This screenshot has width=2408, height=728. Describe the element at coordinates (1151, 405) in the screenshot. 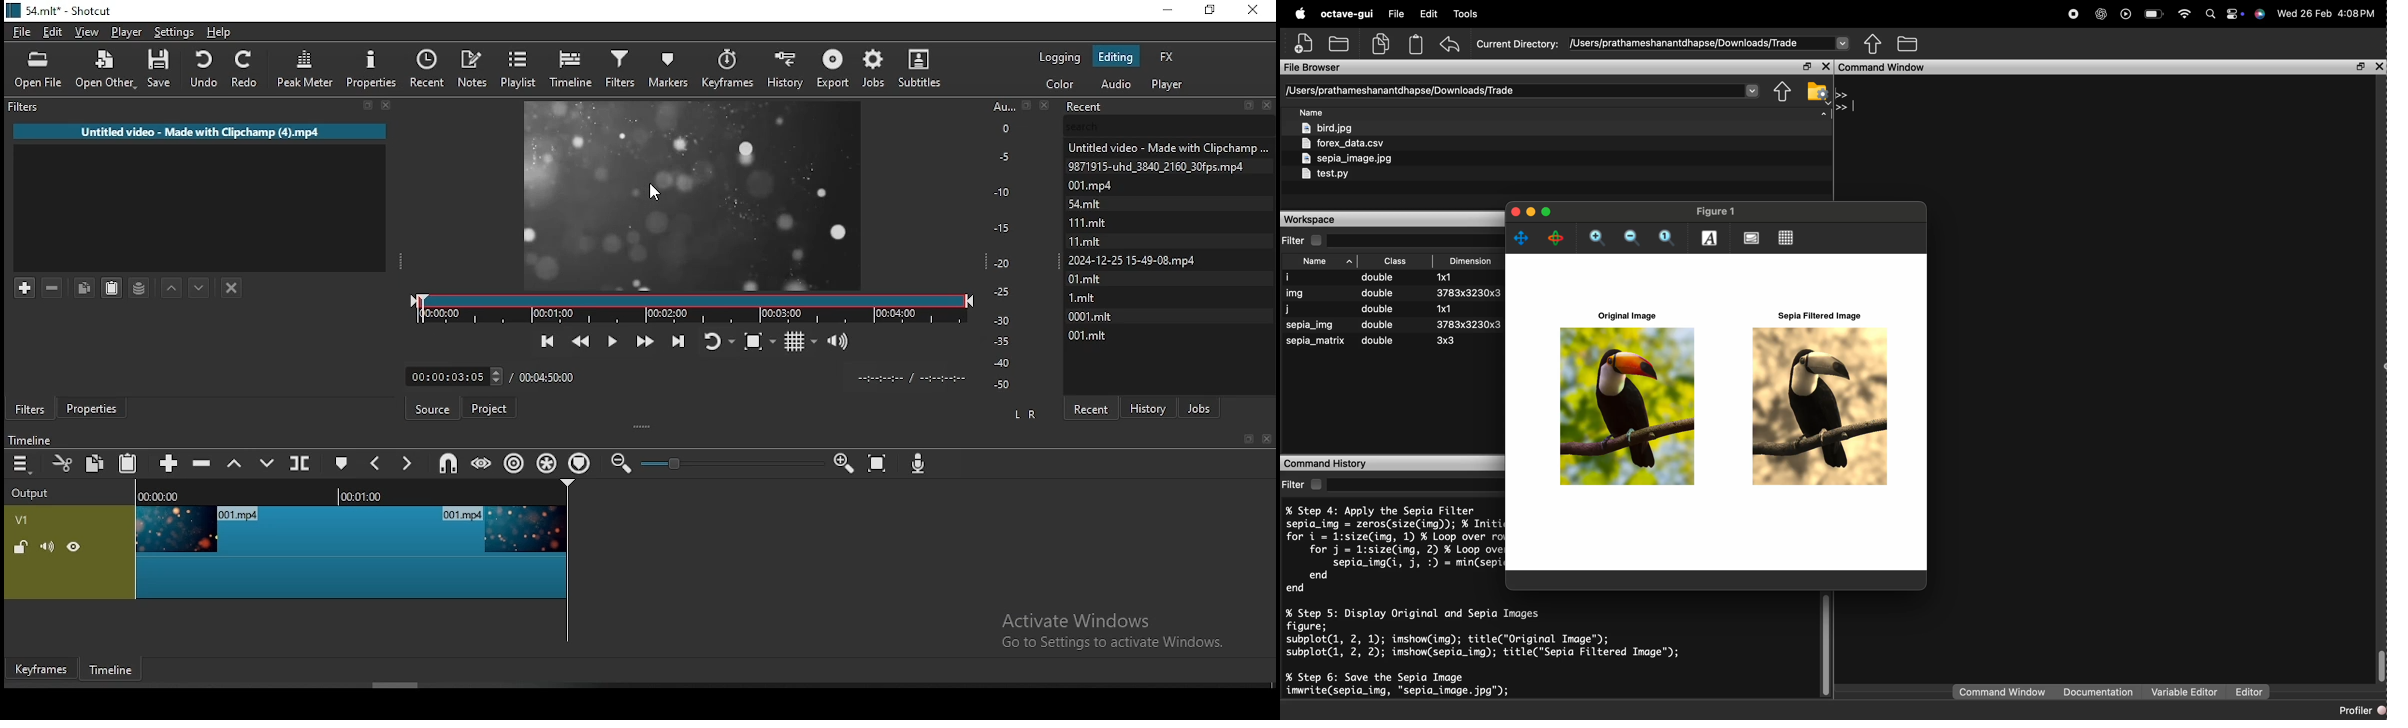

I see `history` at that location.